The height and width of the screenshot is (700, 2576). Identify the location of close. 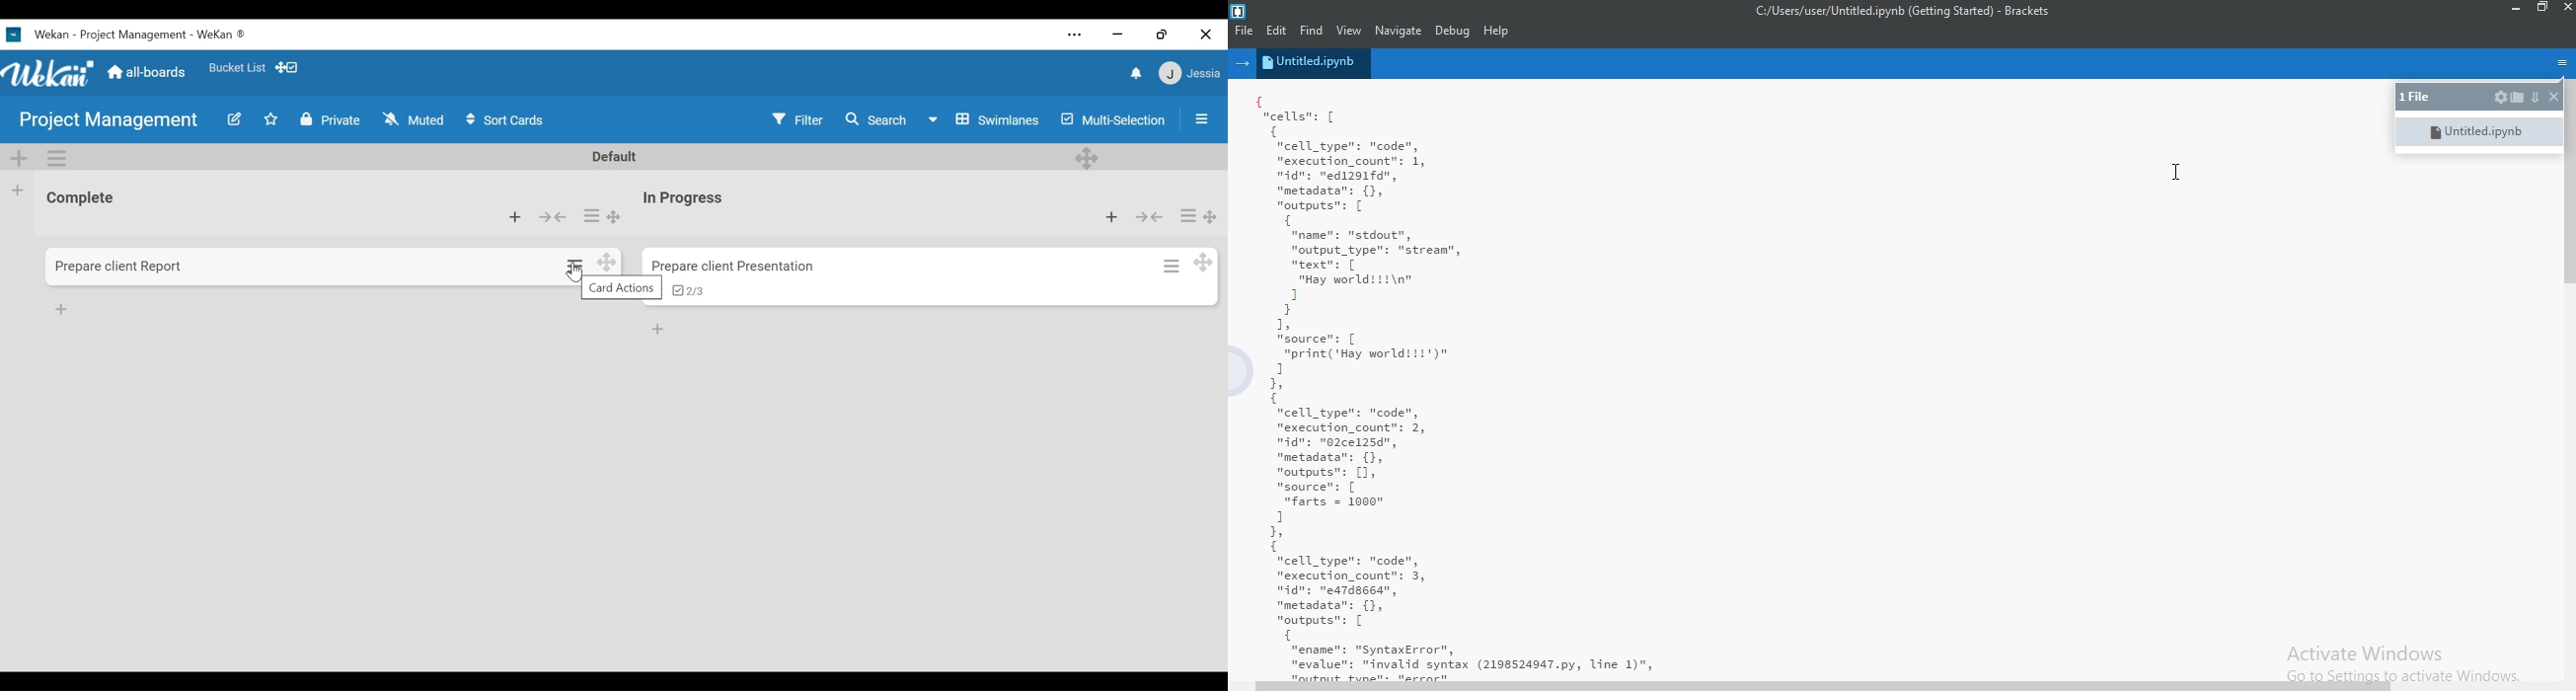
(2565, 11).